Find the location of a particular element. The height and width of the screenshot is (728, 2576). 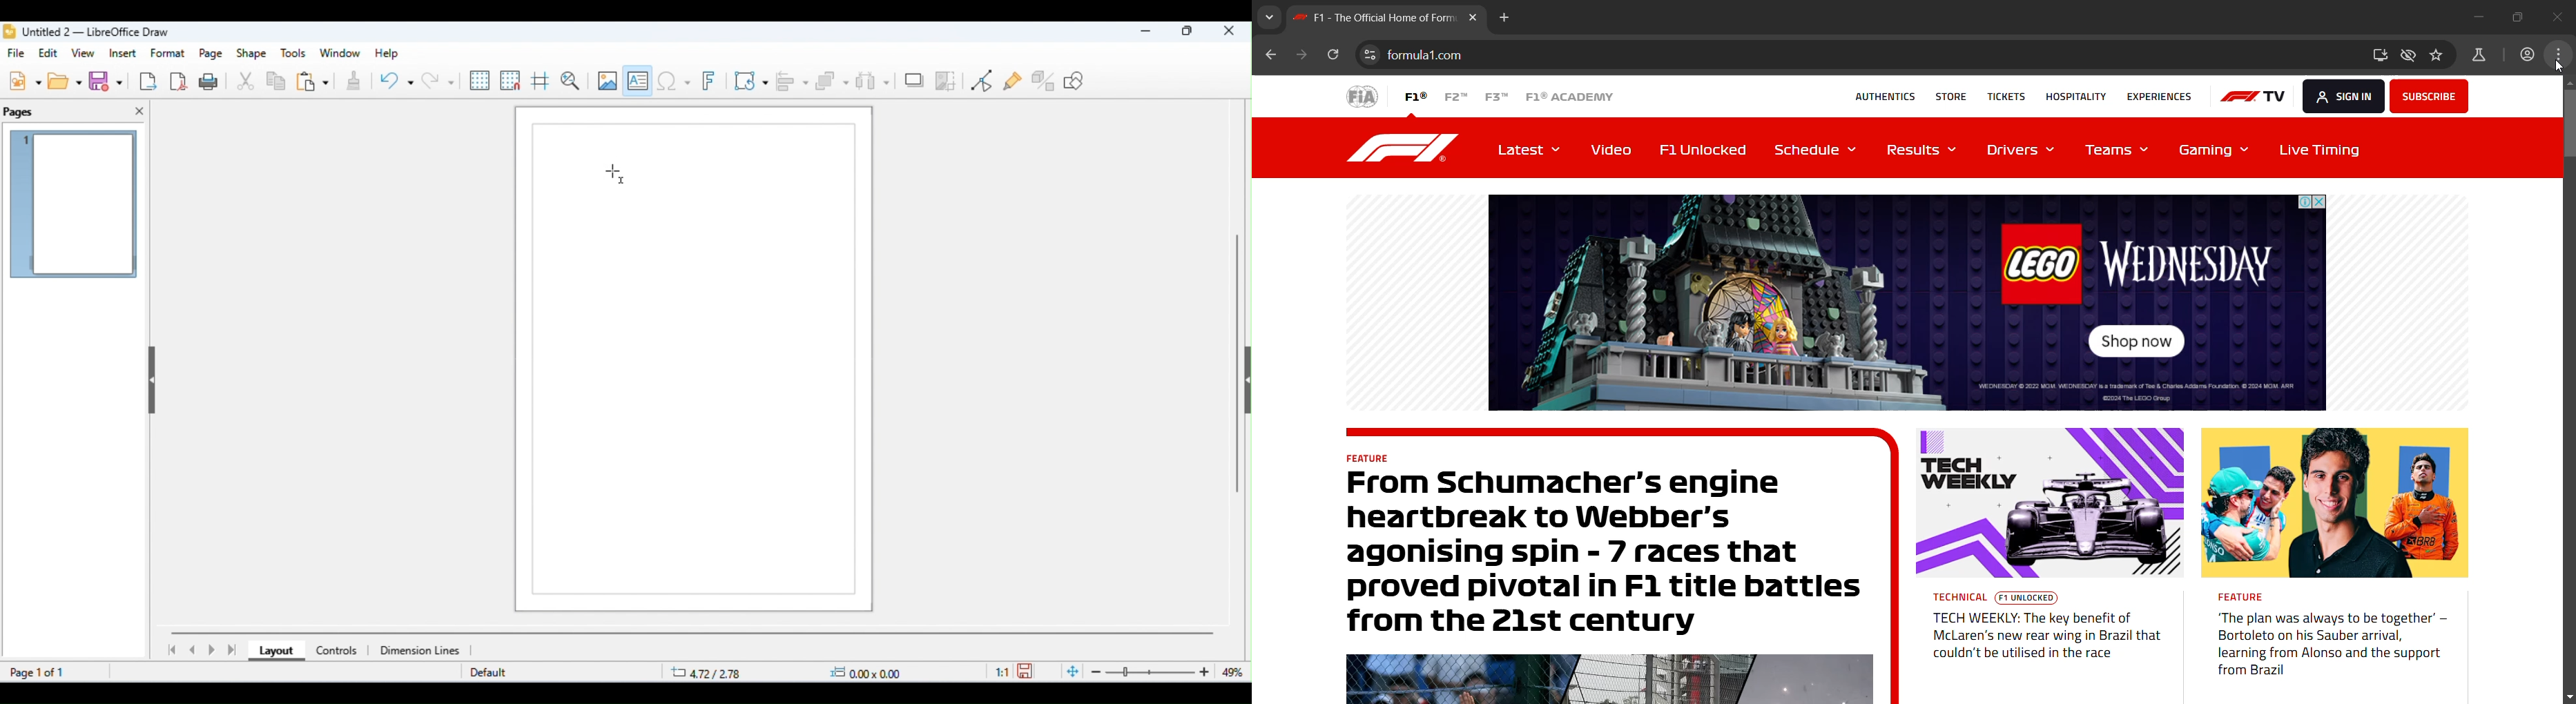

open is located at coordinates (67, 81).